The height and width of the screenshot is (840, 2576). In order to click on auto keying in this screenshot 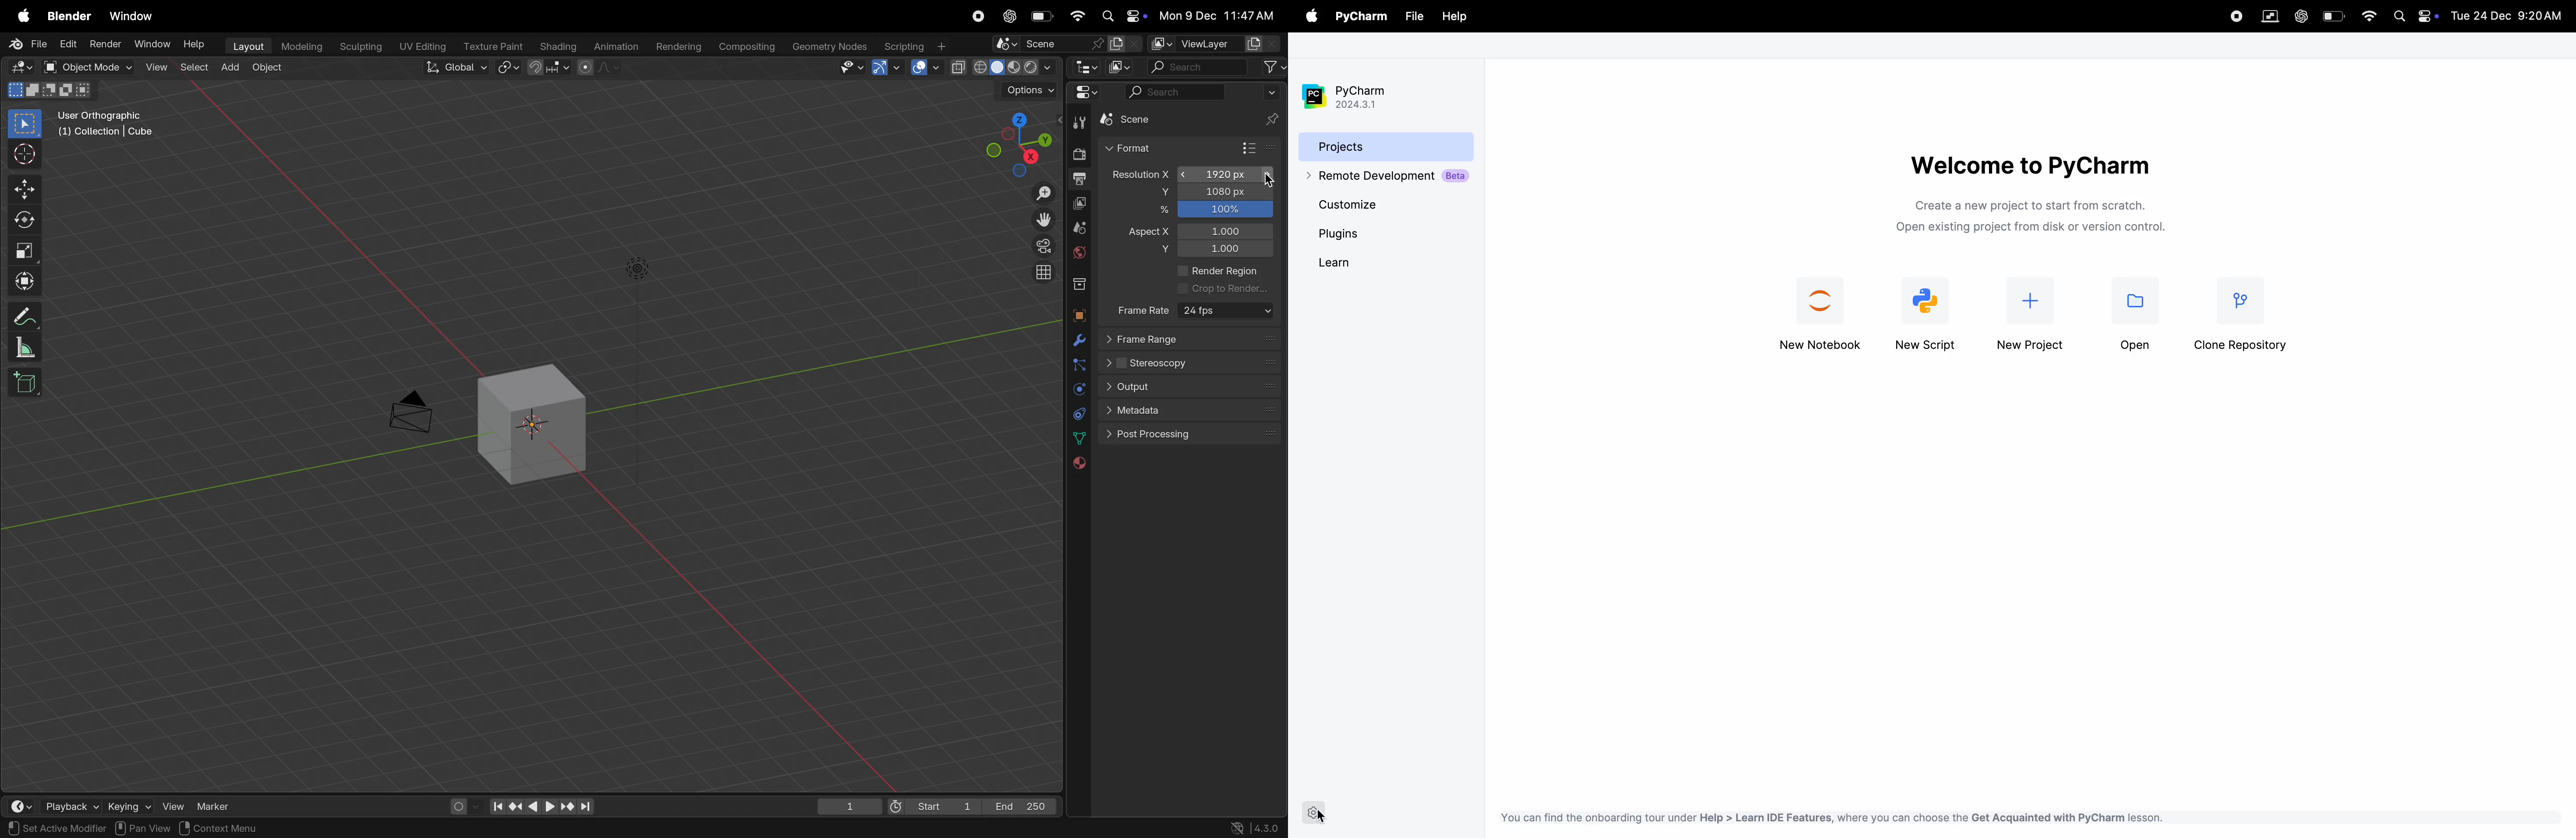, I will do `click(462, 804)`.